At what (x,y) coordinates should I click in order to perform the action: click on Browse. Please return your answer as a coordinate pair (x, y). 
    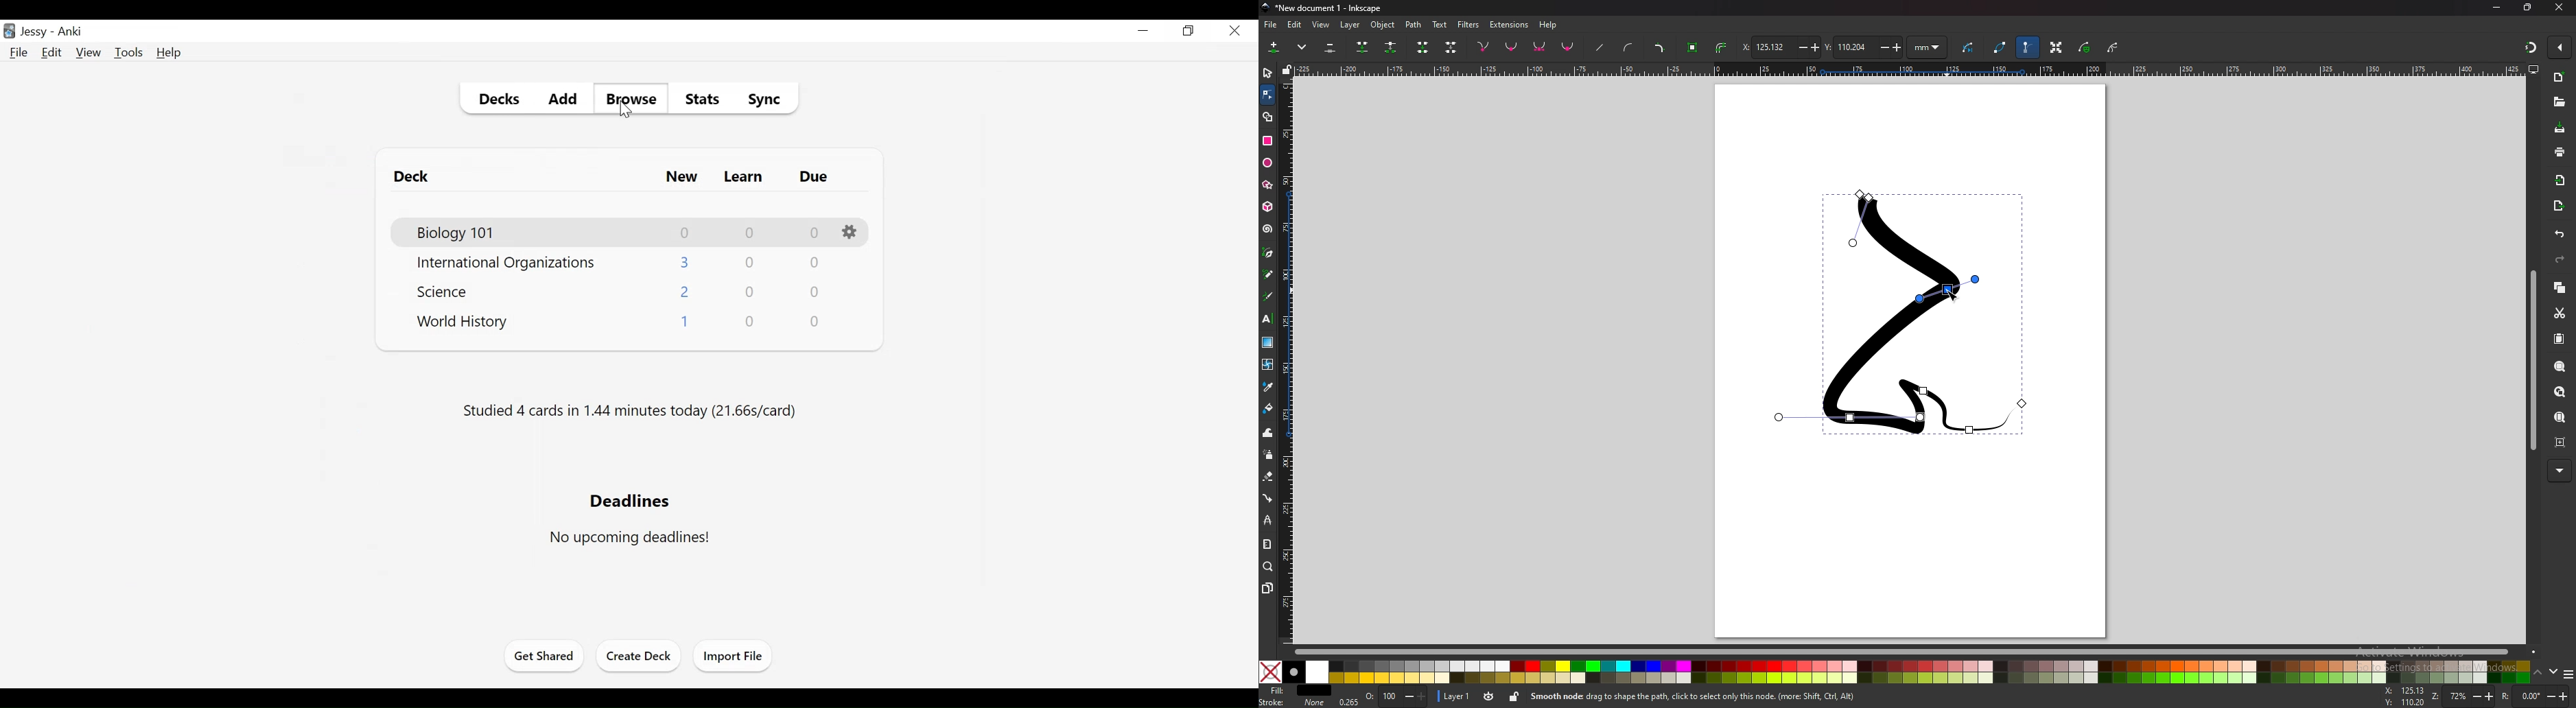
    Looking at the image, I should click on (631, 99).